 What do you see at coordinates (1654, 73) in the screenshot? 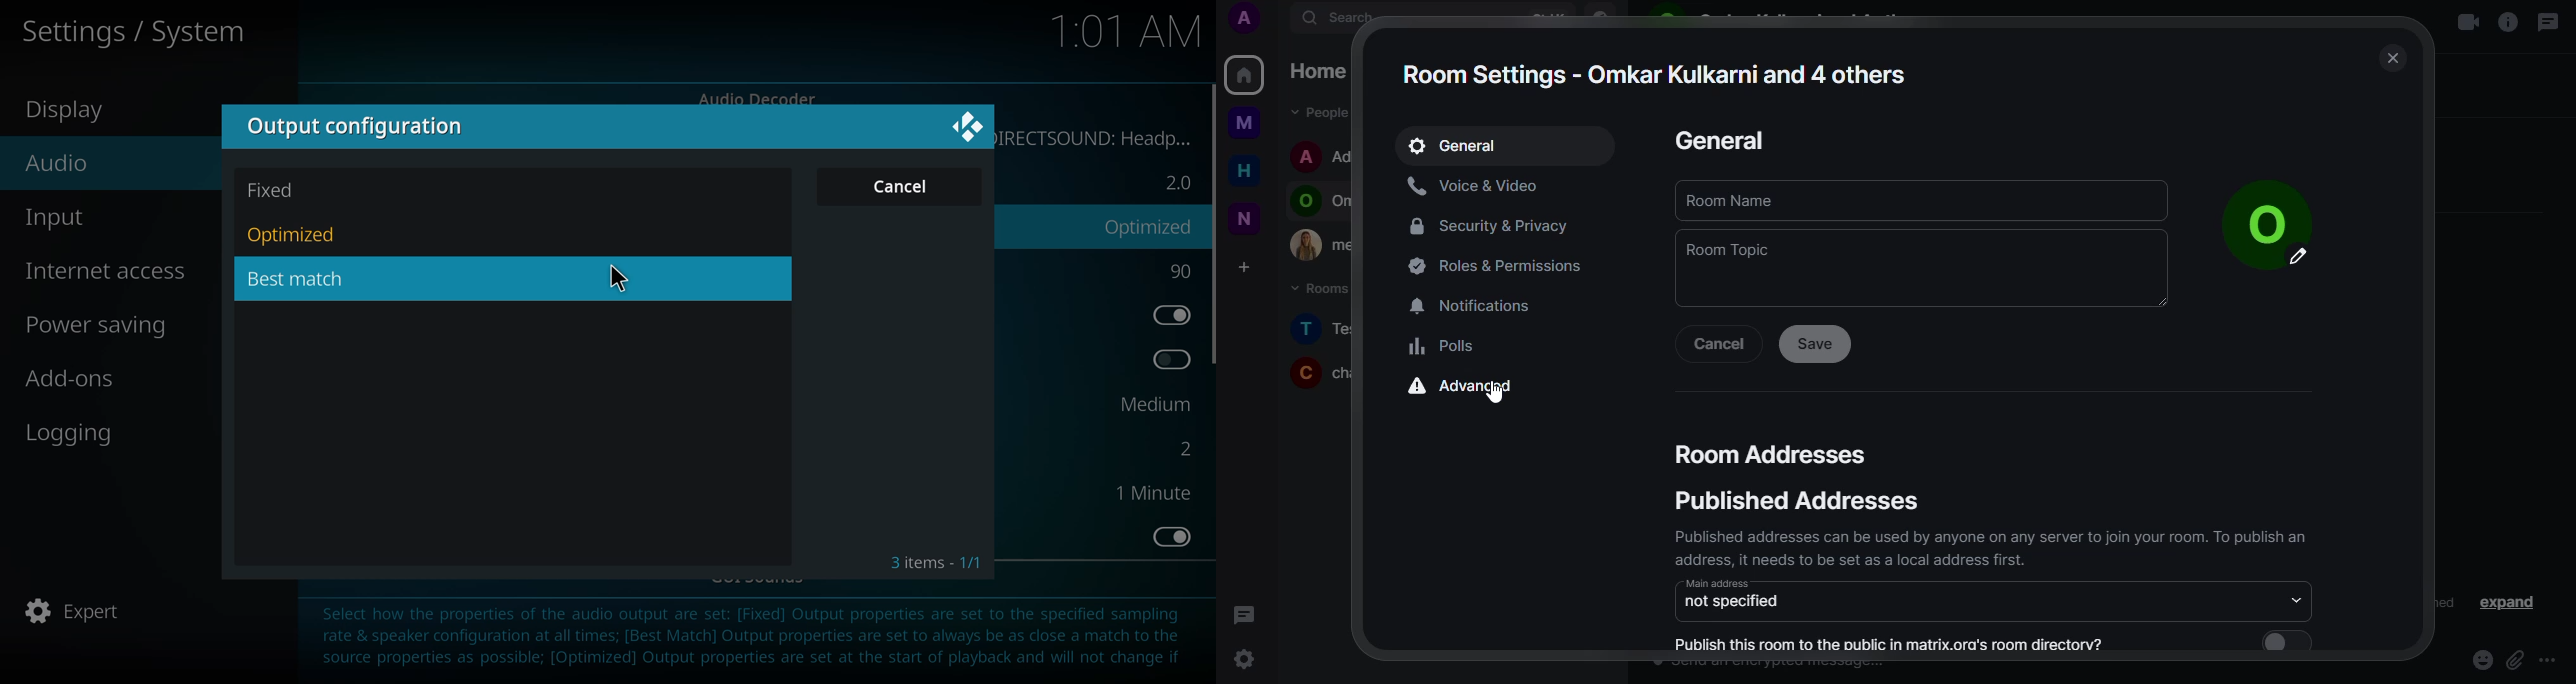
I see `room settings` at bounding box center [1654, 73].